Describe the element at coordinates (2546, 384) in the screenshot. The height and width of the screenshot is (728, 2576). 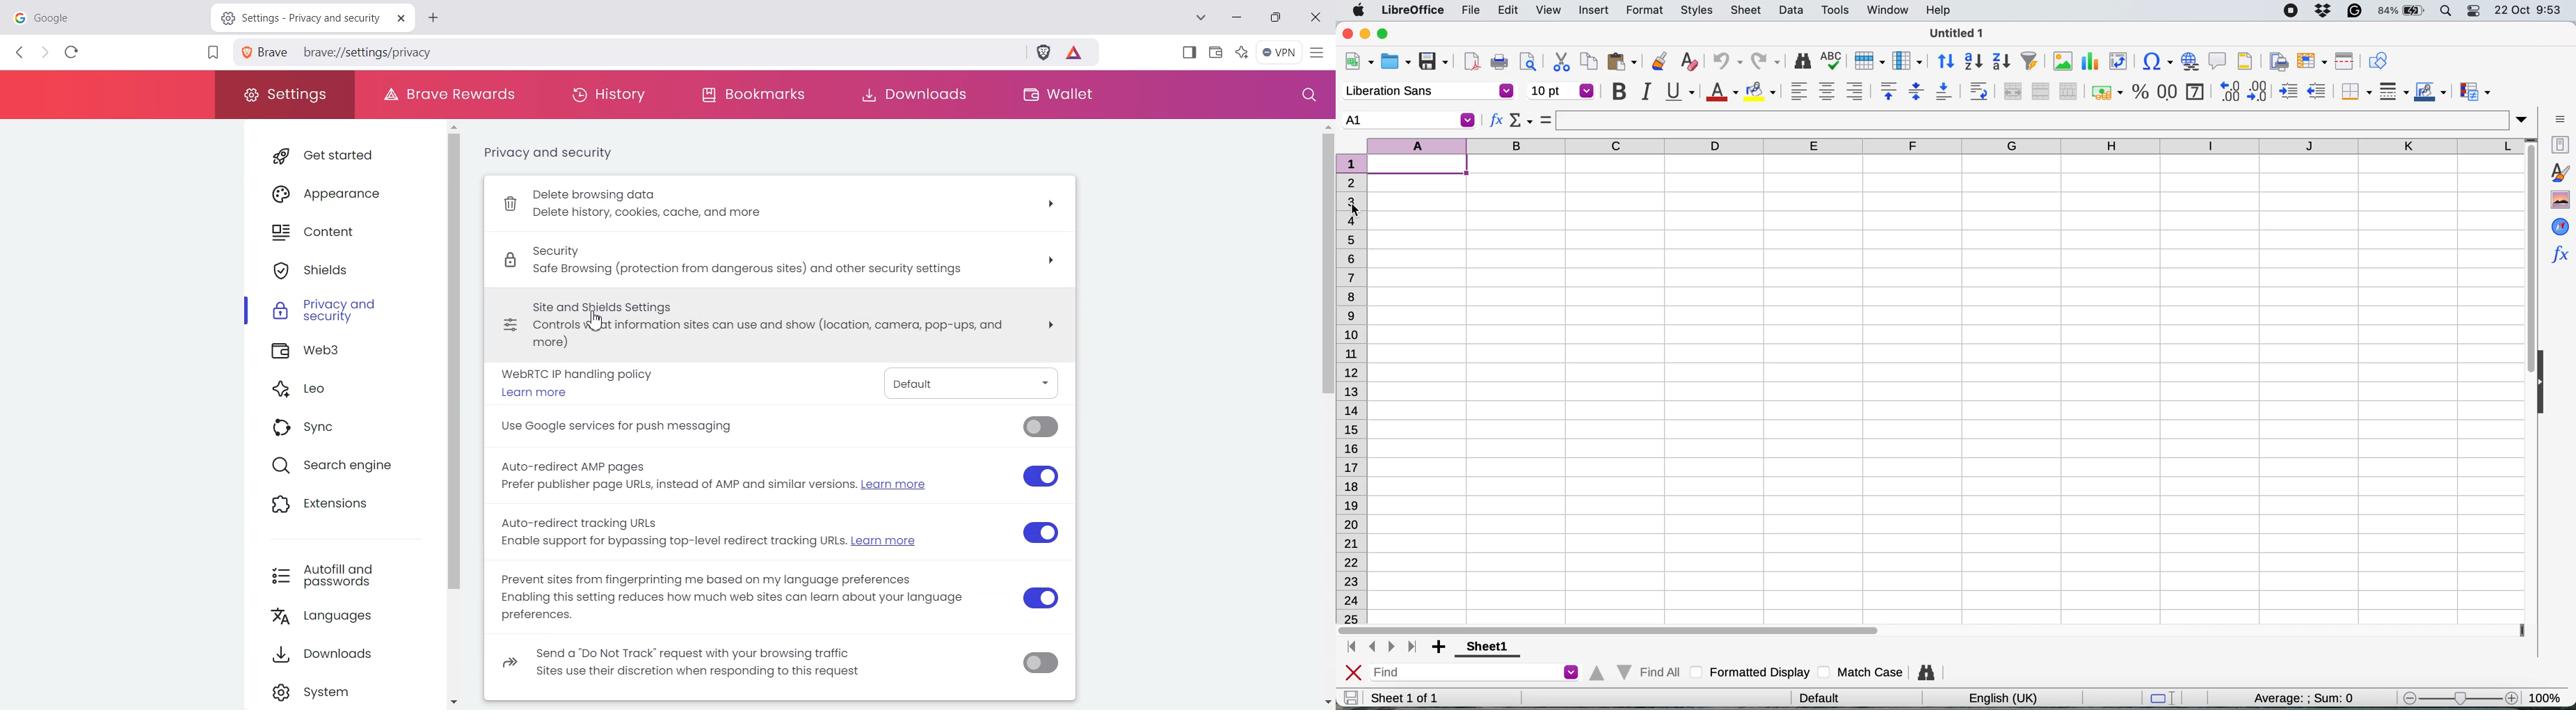
I see `collapse` at that location.